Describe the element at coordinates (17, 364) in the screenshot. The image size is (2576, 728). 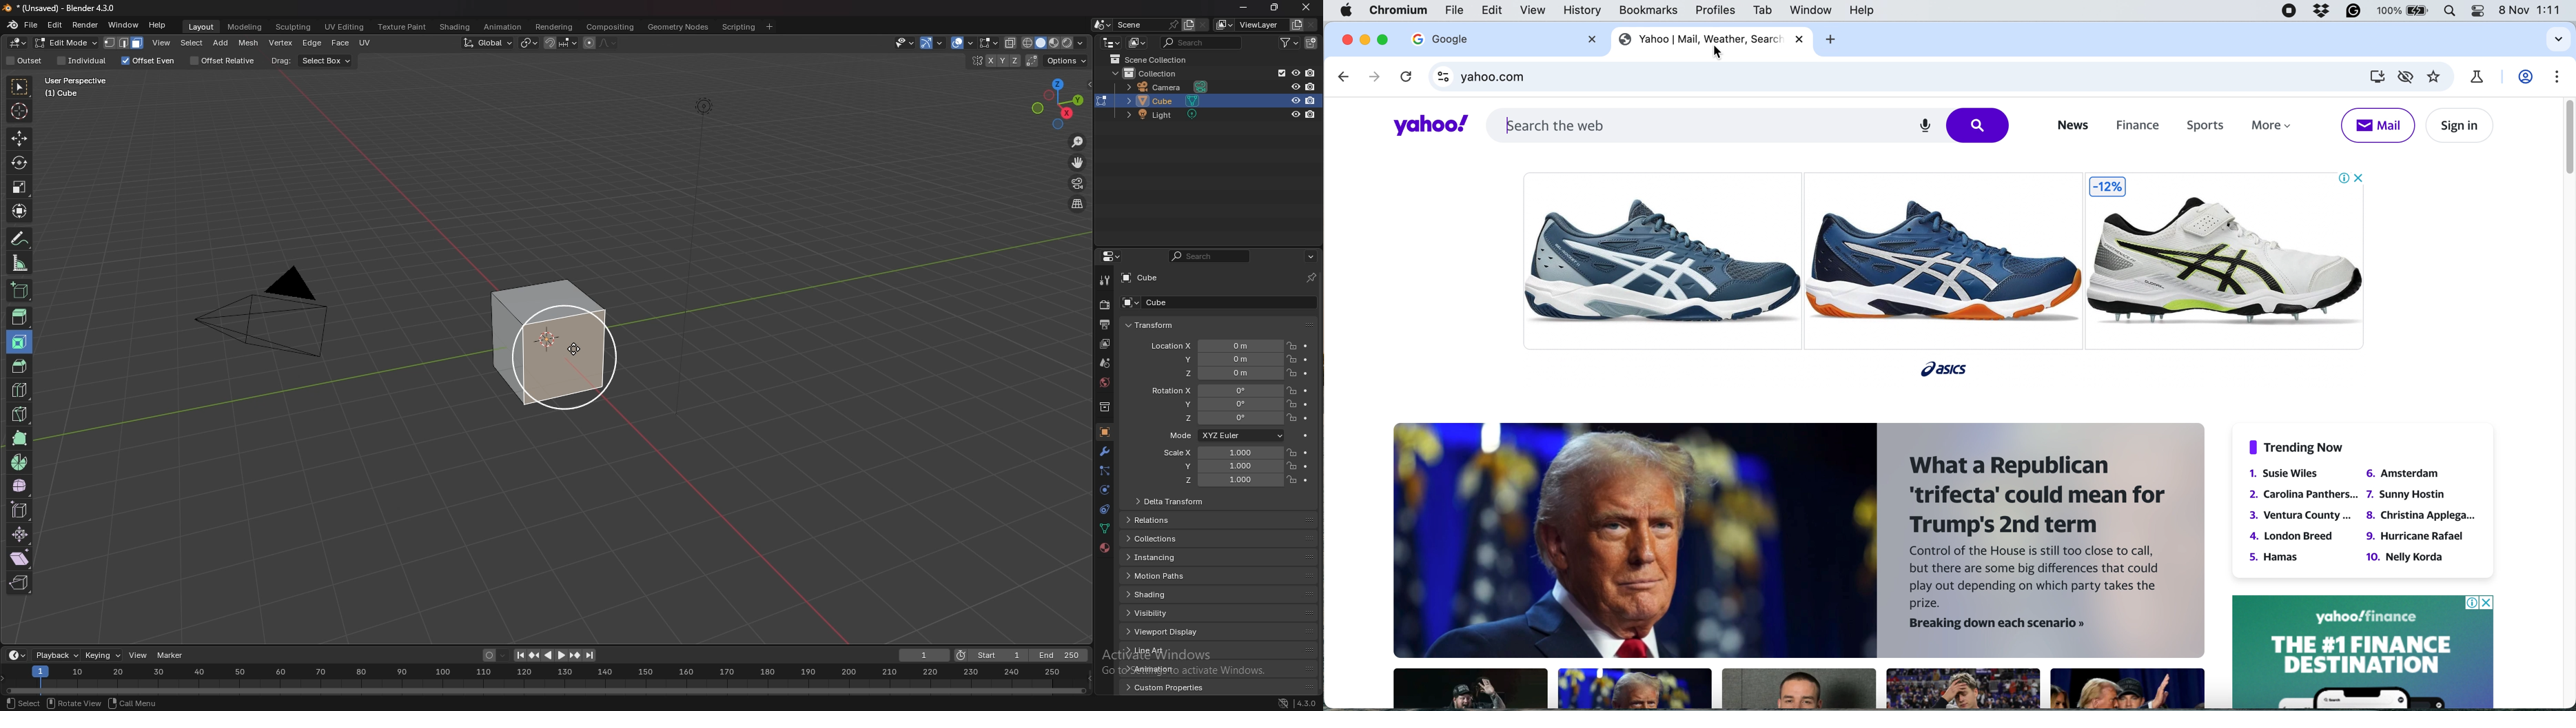
I see `bevel` at that location.